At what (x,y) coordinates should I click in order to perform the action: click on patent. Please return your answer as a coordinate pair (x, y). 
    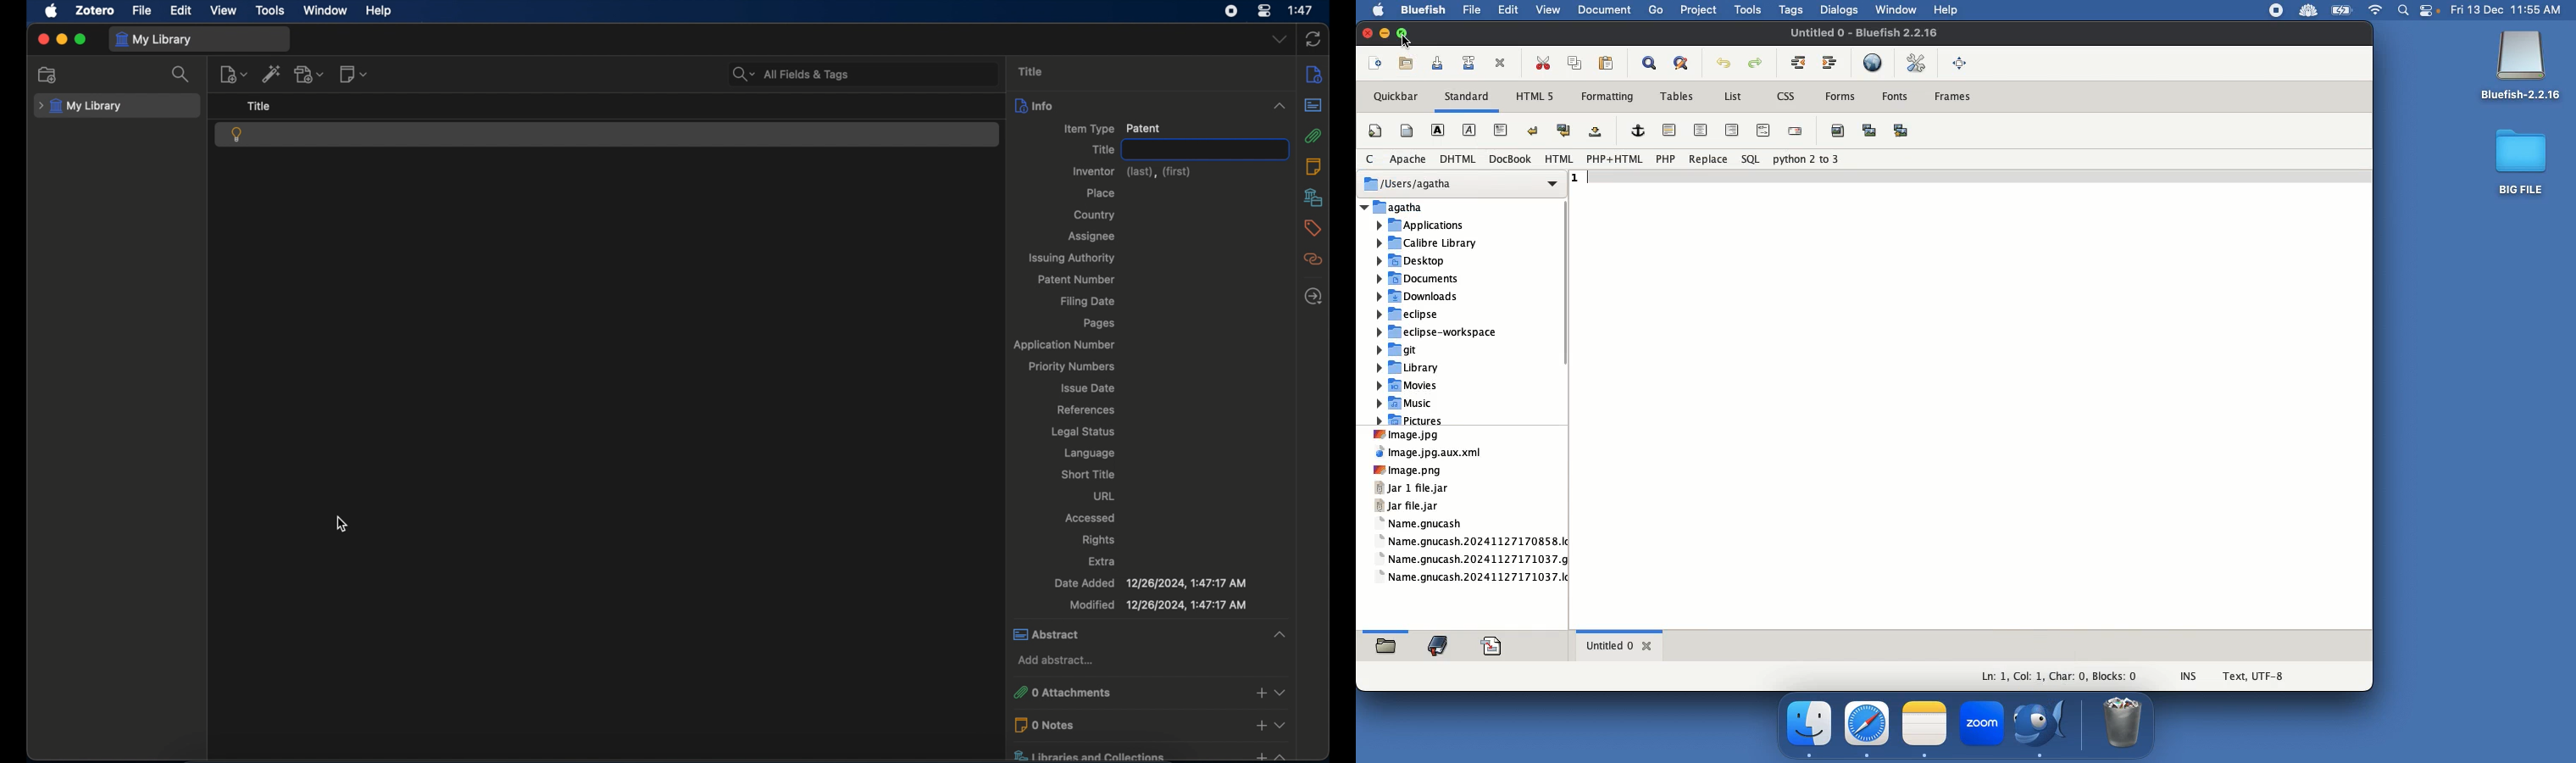
    Looking at the image, I should click on (237, 134).